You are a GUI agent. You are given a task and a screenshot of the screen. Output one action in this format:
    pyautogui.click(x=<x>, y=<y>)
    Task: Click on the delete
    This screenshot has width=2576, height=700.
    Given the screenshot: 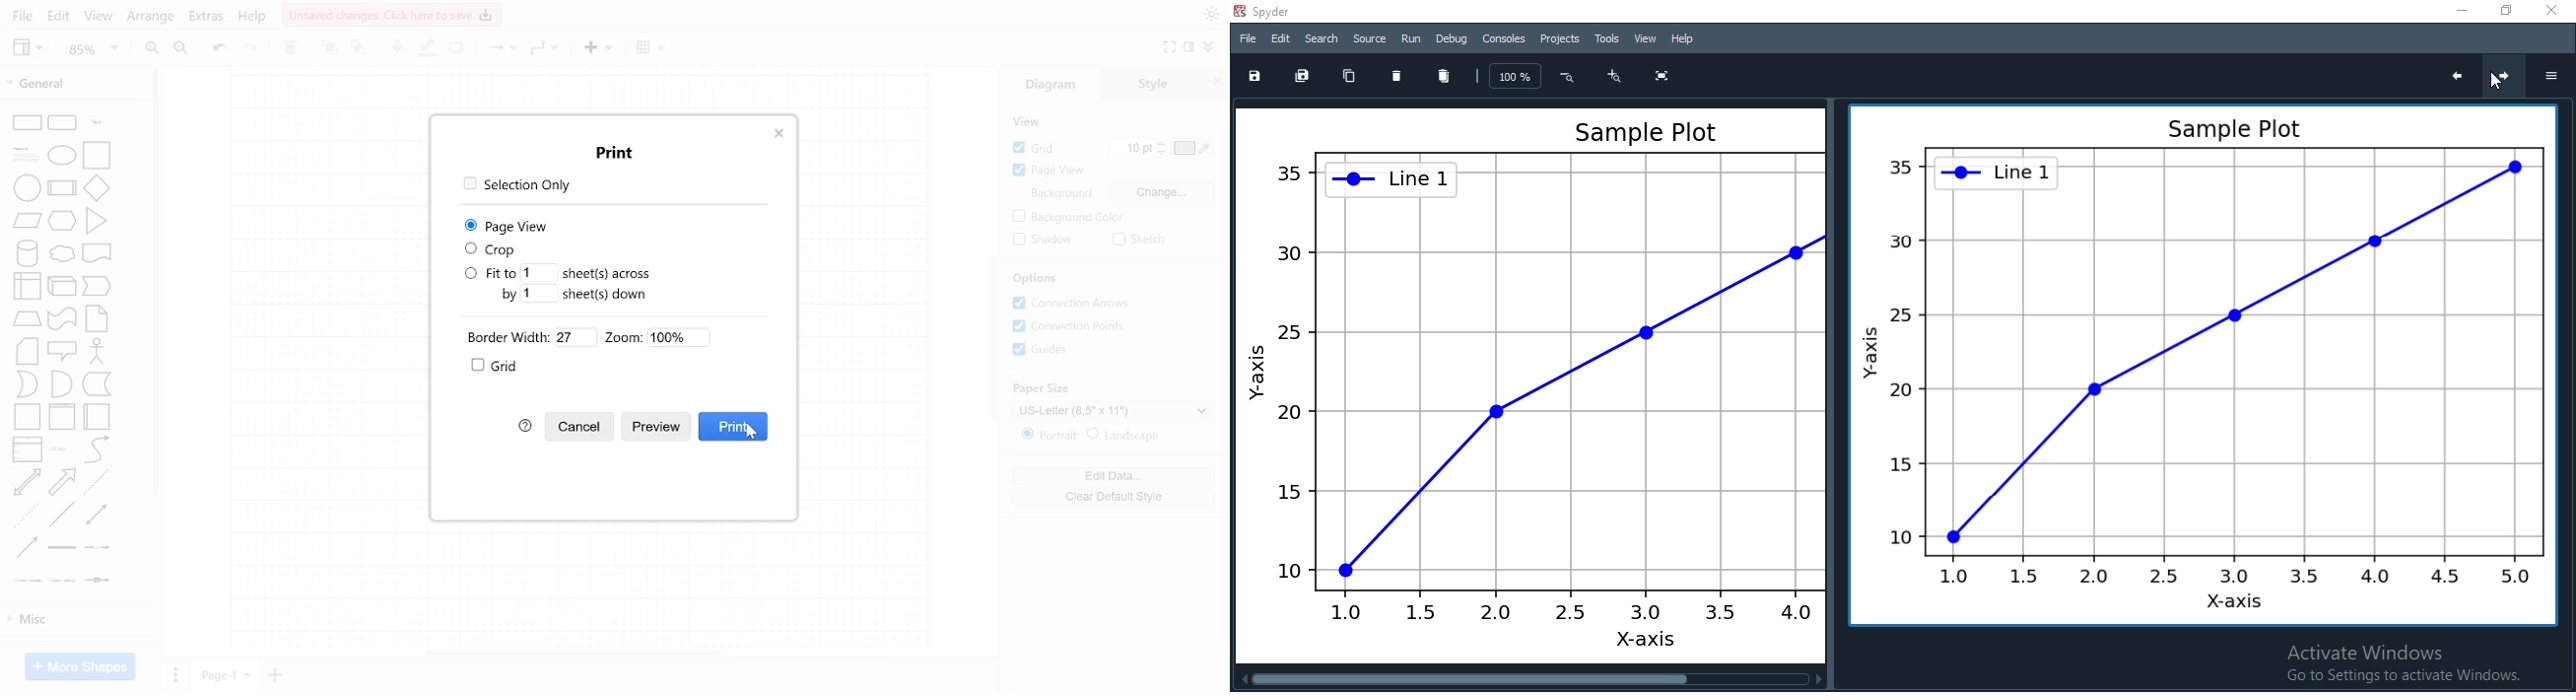 What is the action you would take?
    pyautogui.click(x=1396, y=75)
    